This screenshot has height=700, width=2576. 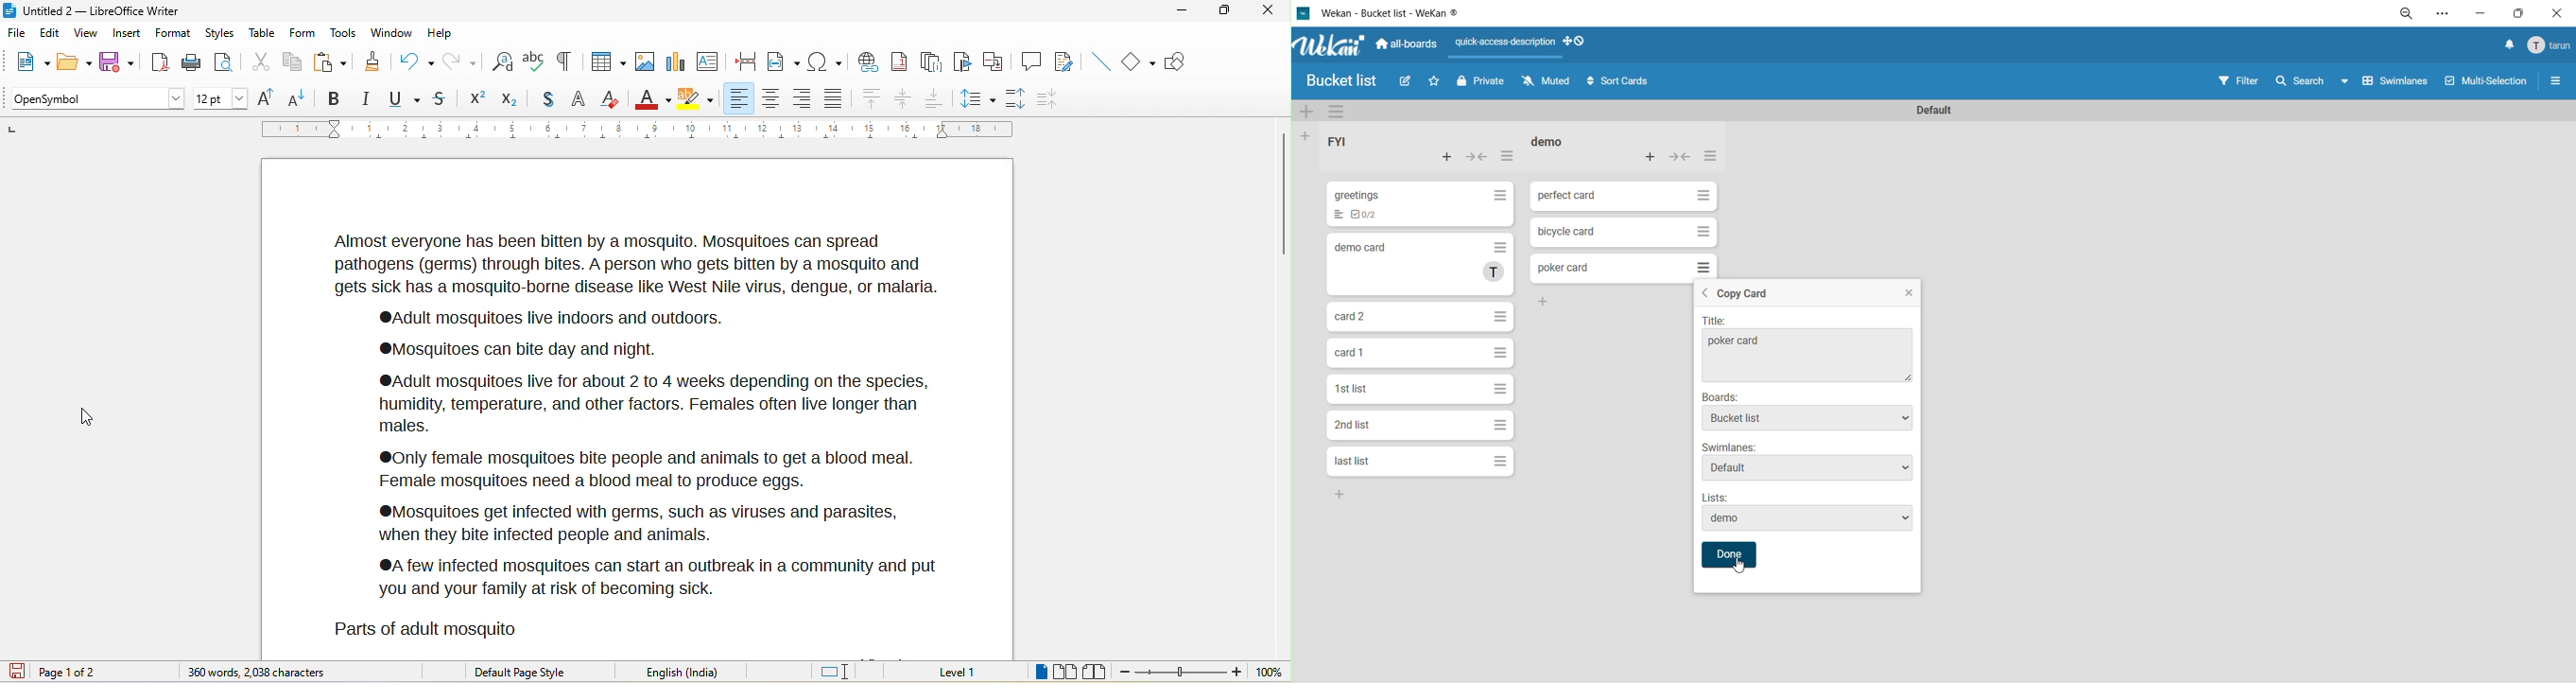 I want to click on align top, so click(x=871, y=99).